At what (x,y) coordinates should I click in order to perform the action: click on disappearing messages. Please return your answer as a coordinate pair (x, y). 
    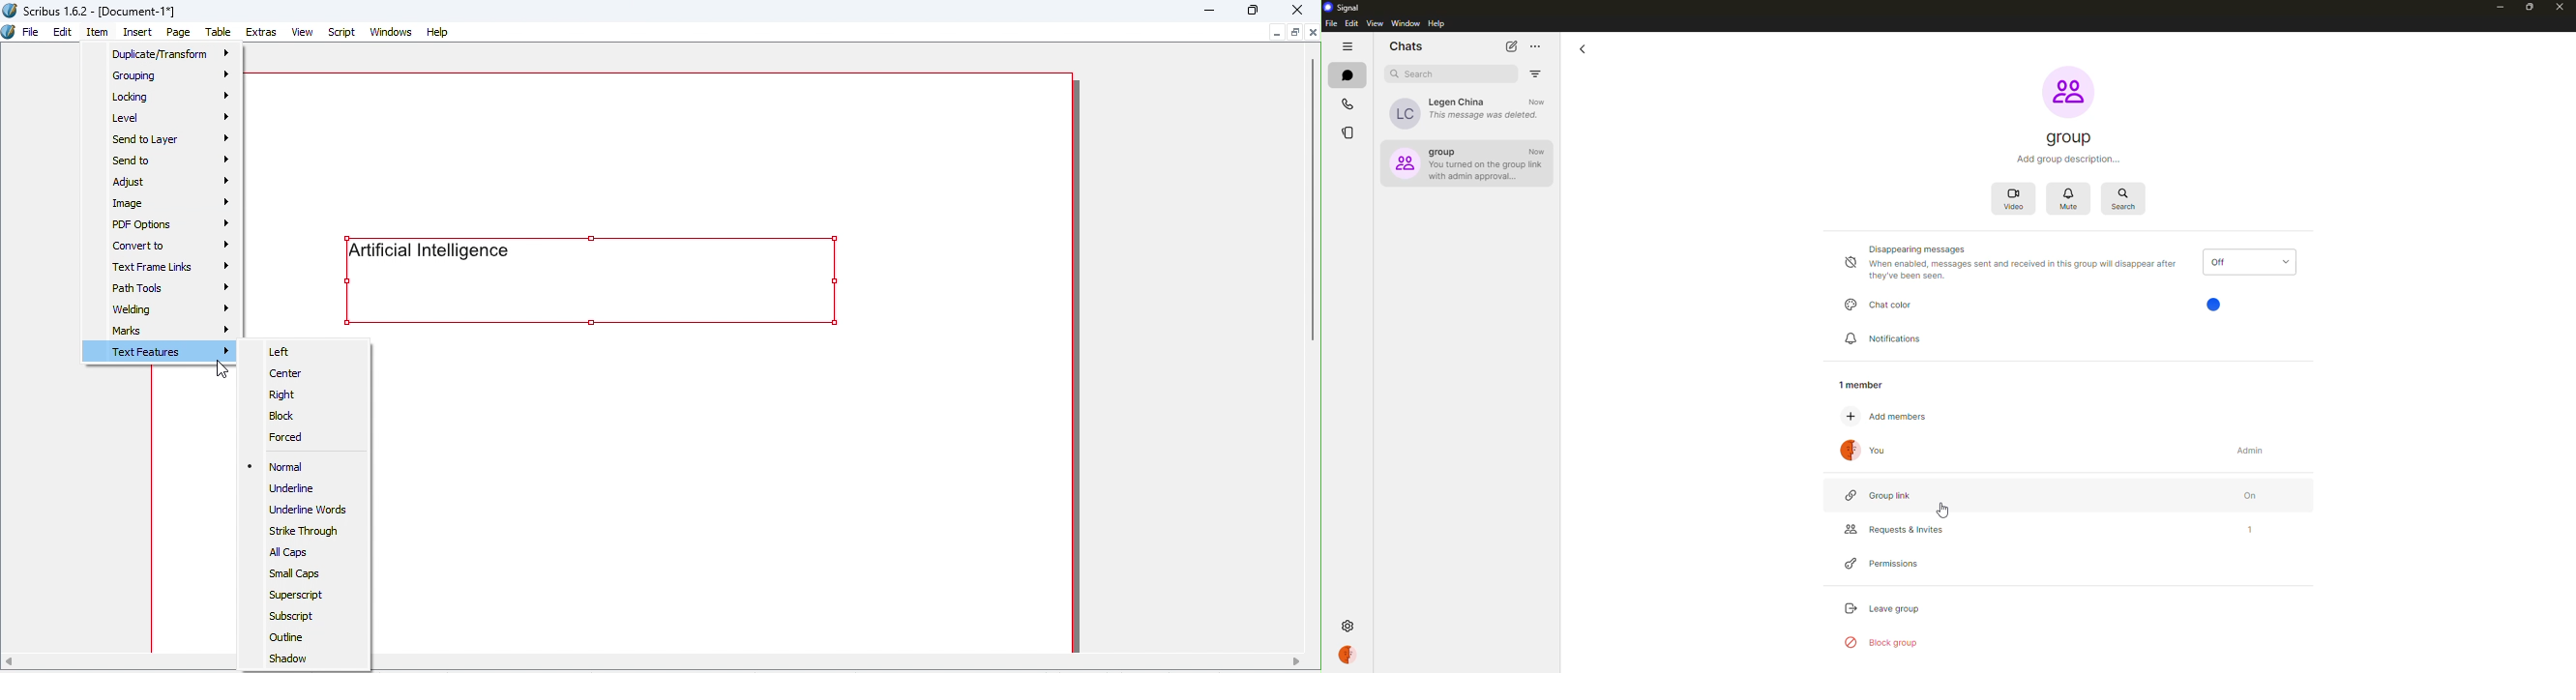
    Looking at the image, I should click on (2014, 263).